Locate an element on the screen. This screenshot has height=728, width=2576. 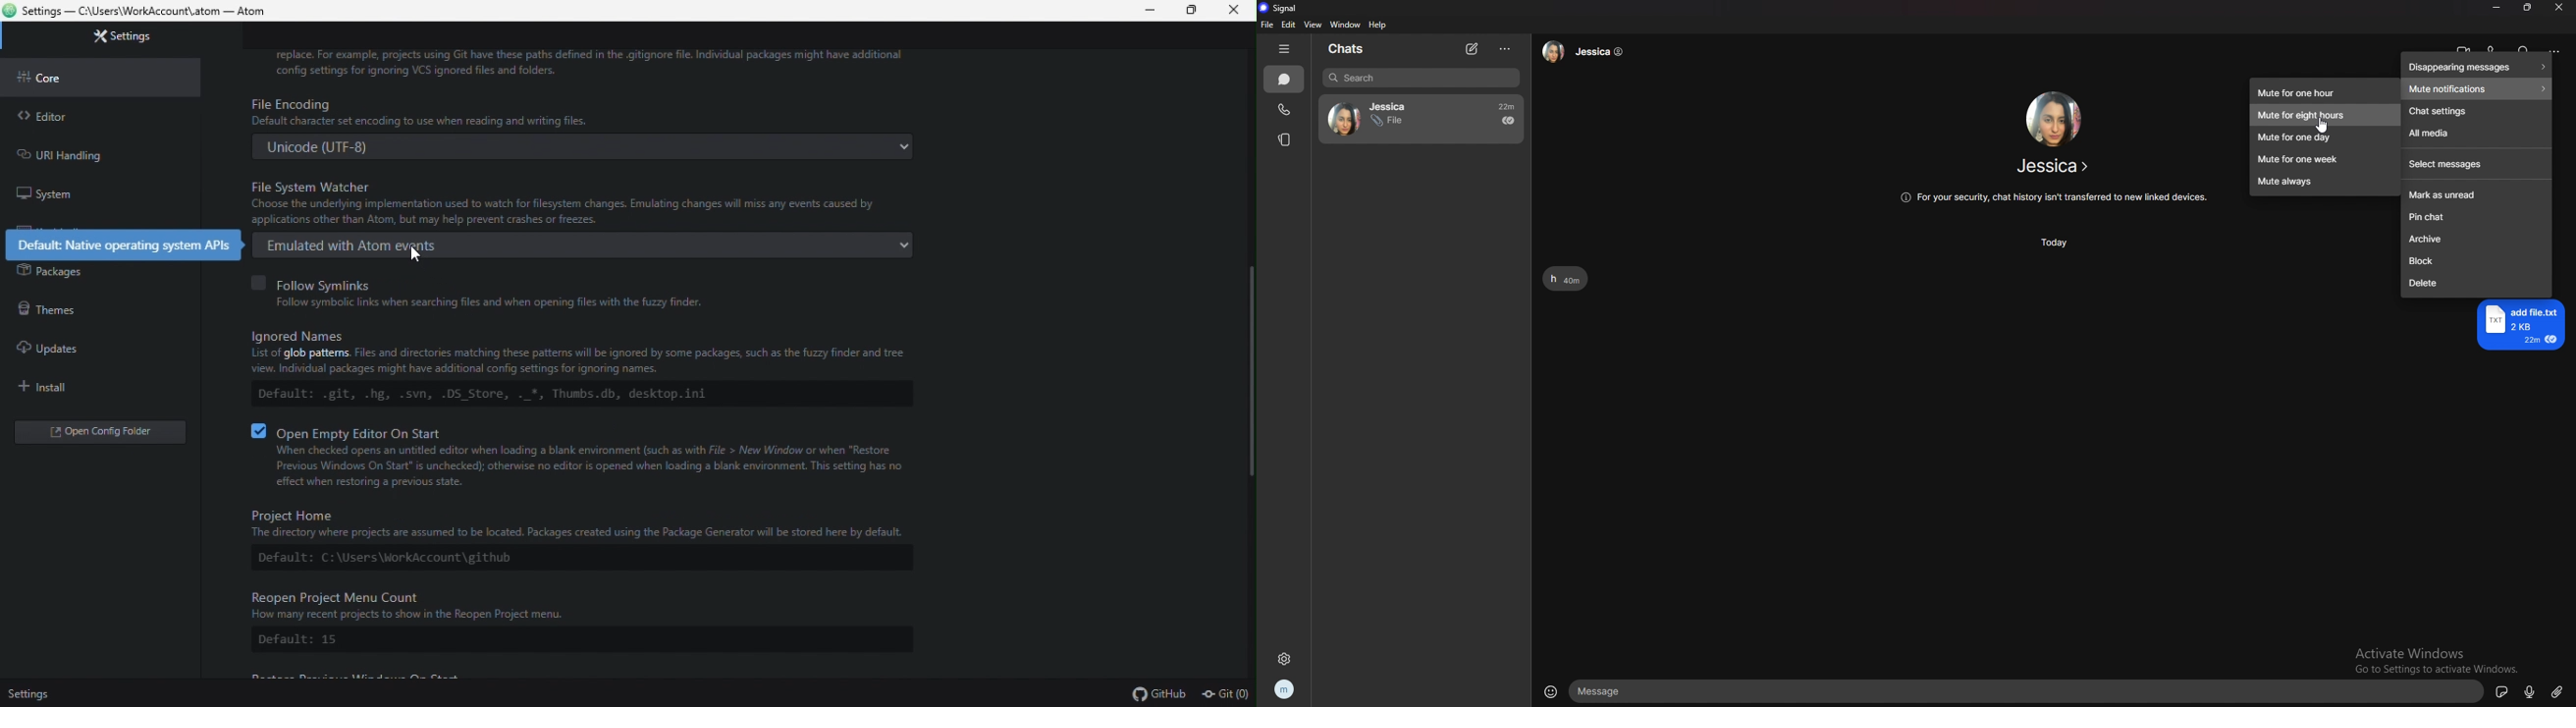
Reopen Project Menu Count How many recent projects to show in the Reopen Project menu. is located at coordinates (568, 604).